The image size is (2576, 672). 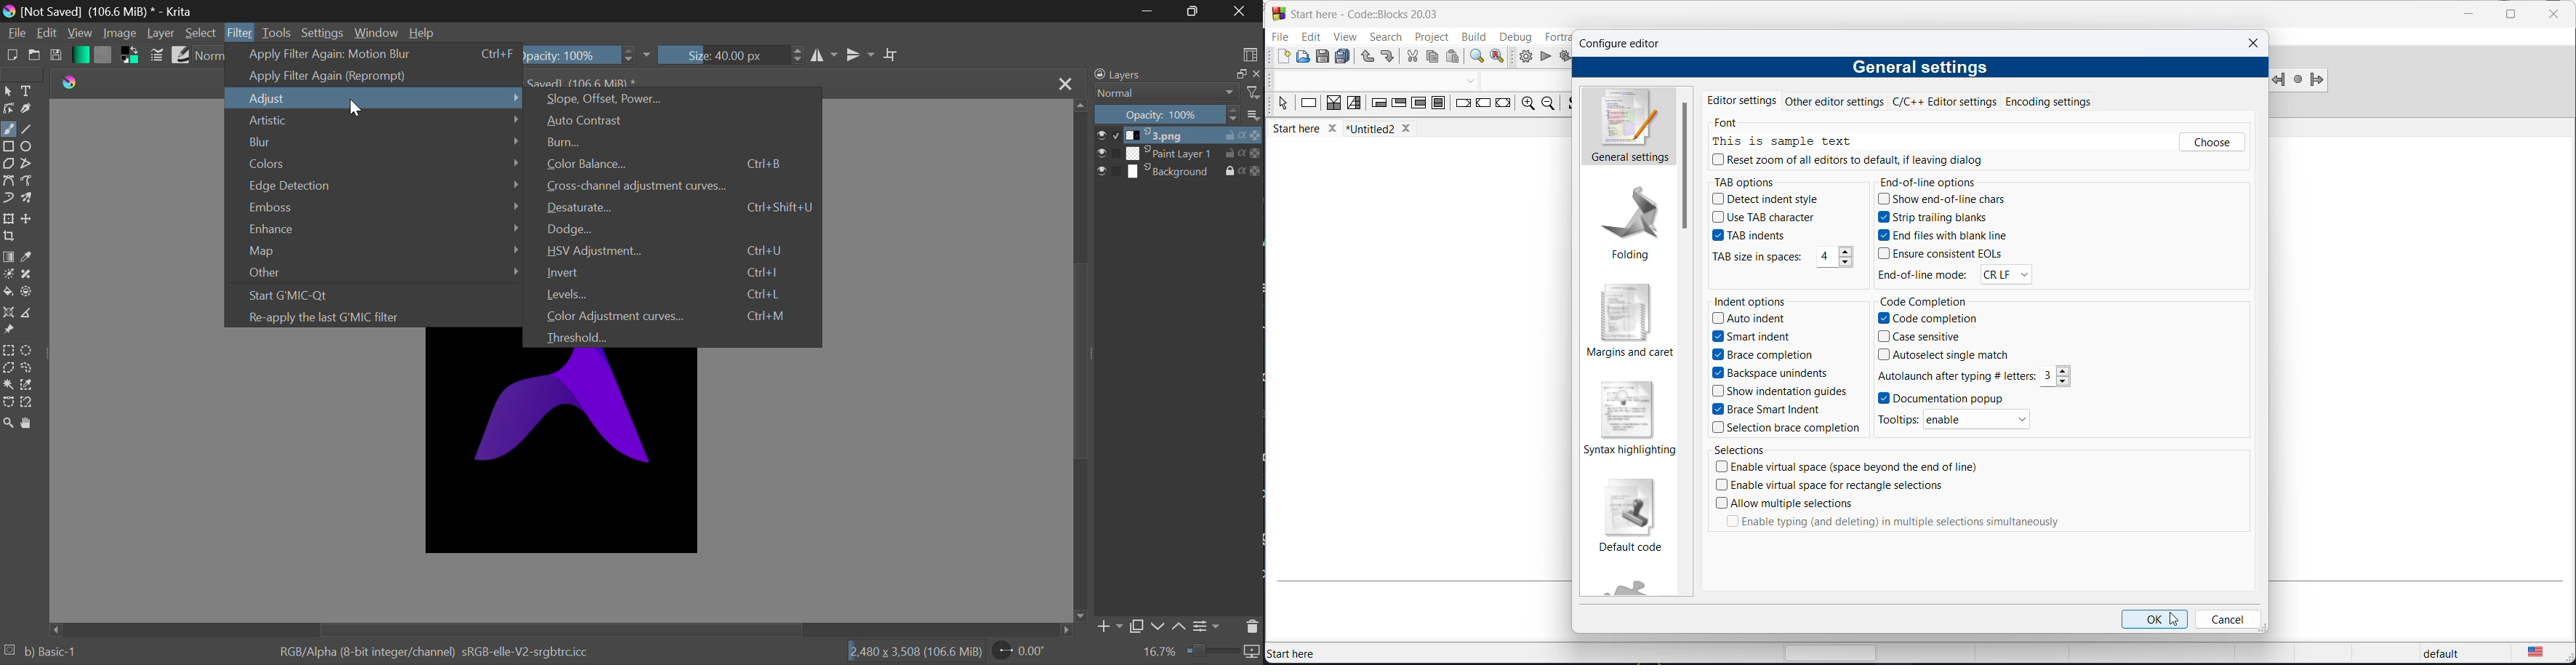 I want to click on Horizontal Mirror Flip, so click(x=861, y=55).